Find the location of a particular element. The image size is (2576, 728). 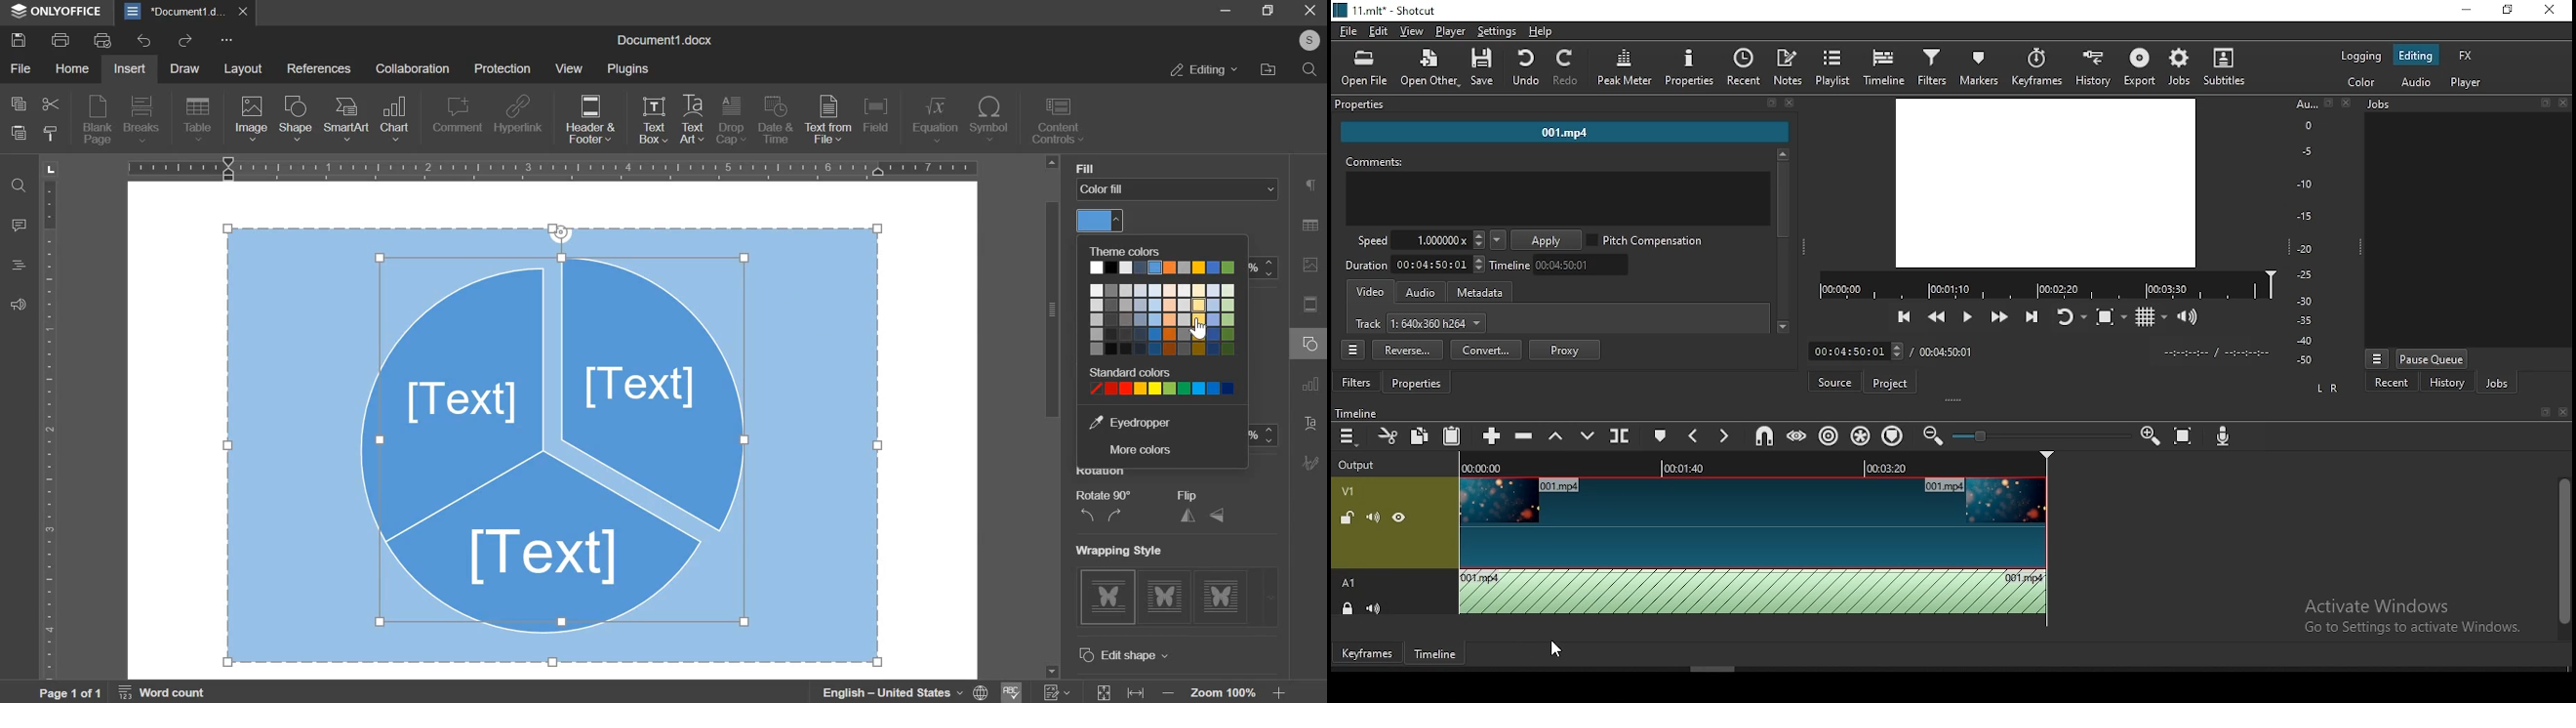

time is located at coordinates (2214, 353).